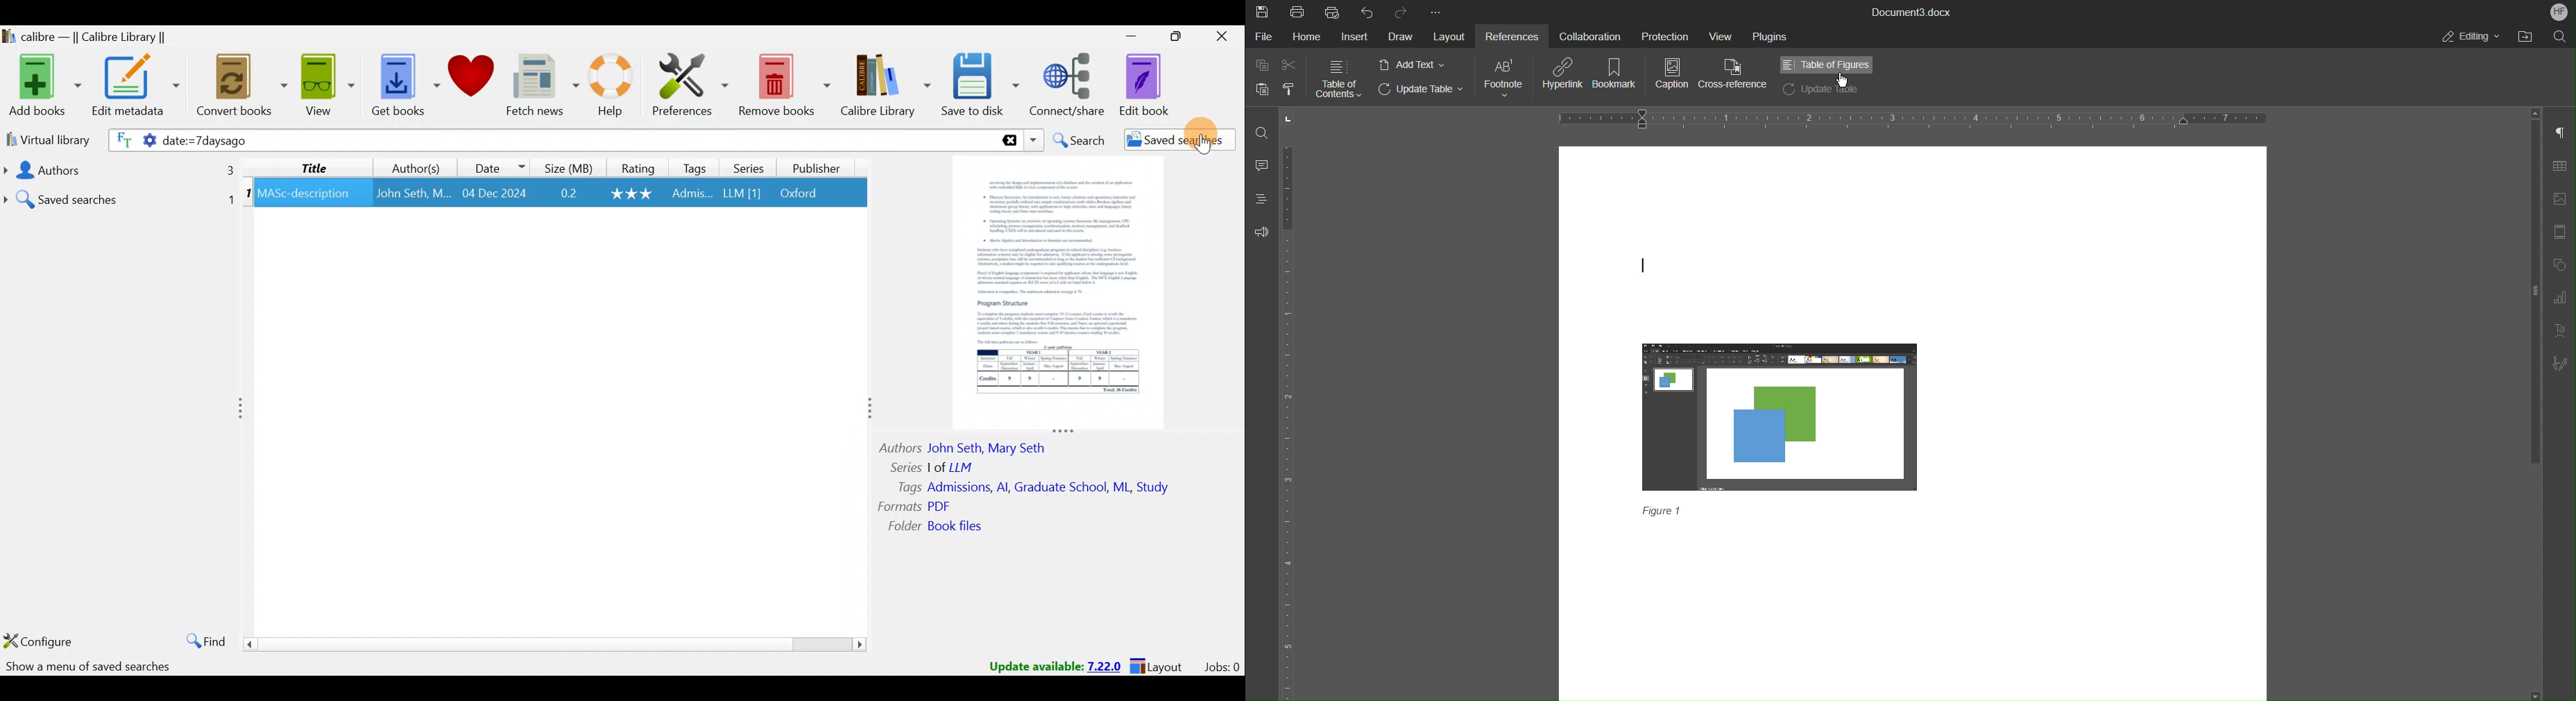  Describe the element at coordinates (2560, 167) in the screenshot. I see `Table Settings` at that location.